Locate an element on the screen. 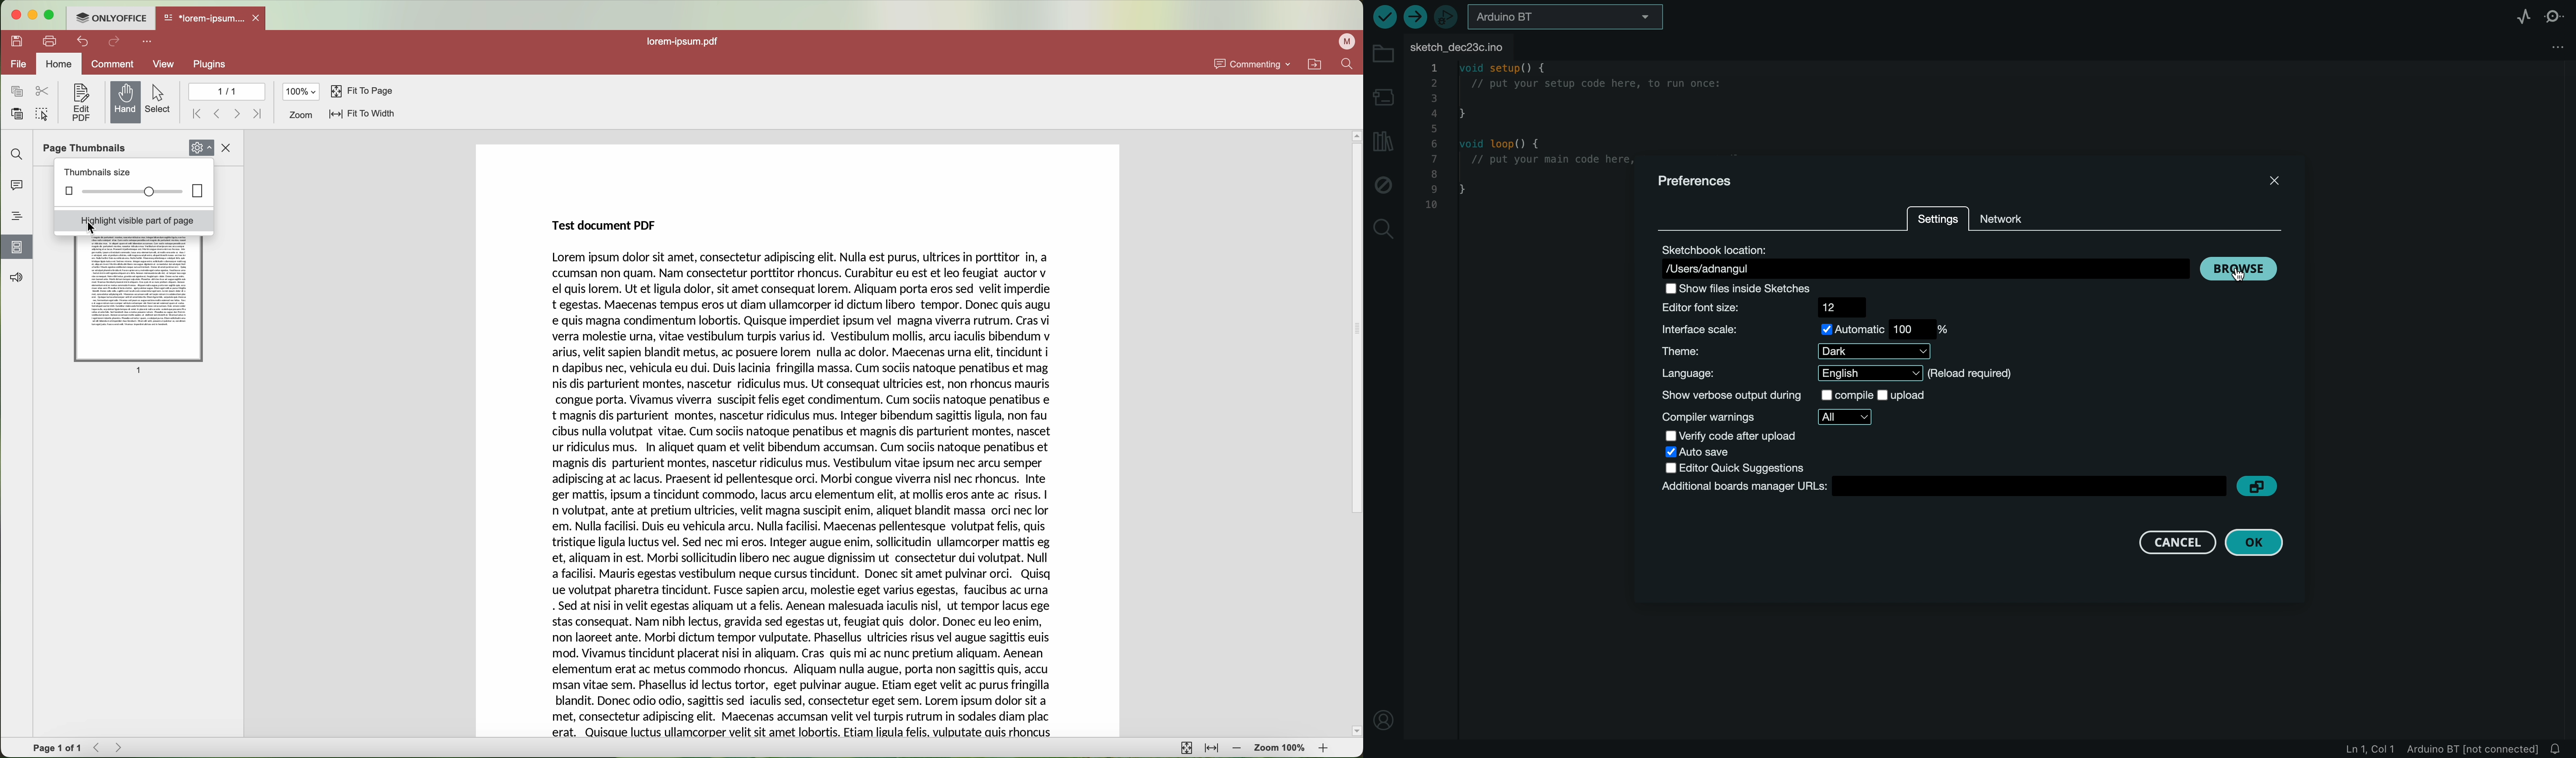 This screenshot has width=2576, height=784. navigate arrows is located at coordinates (228, 114).